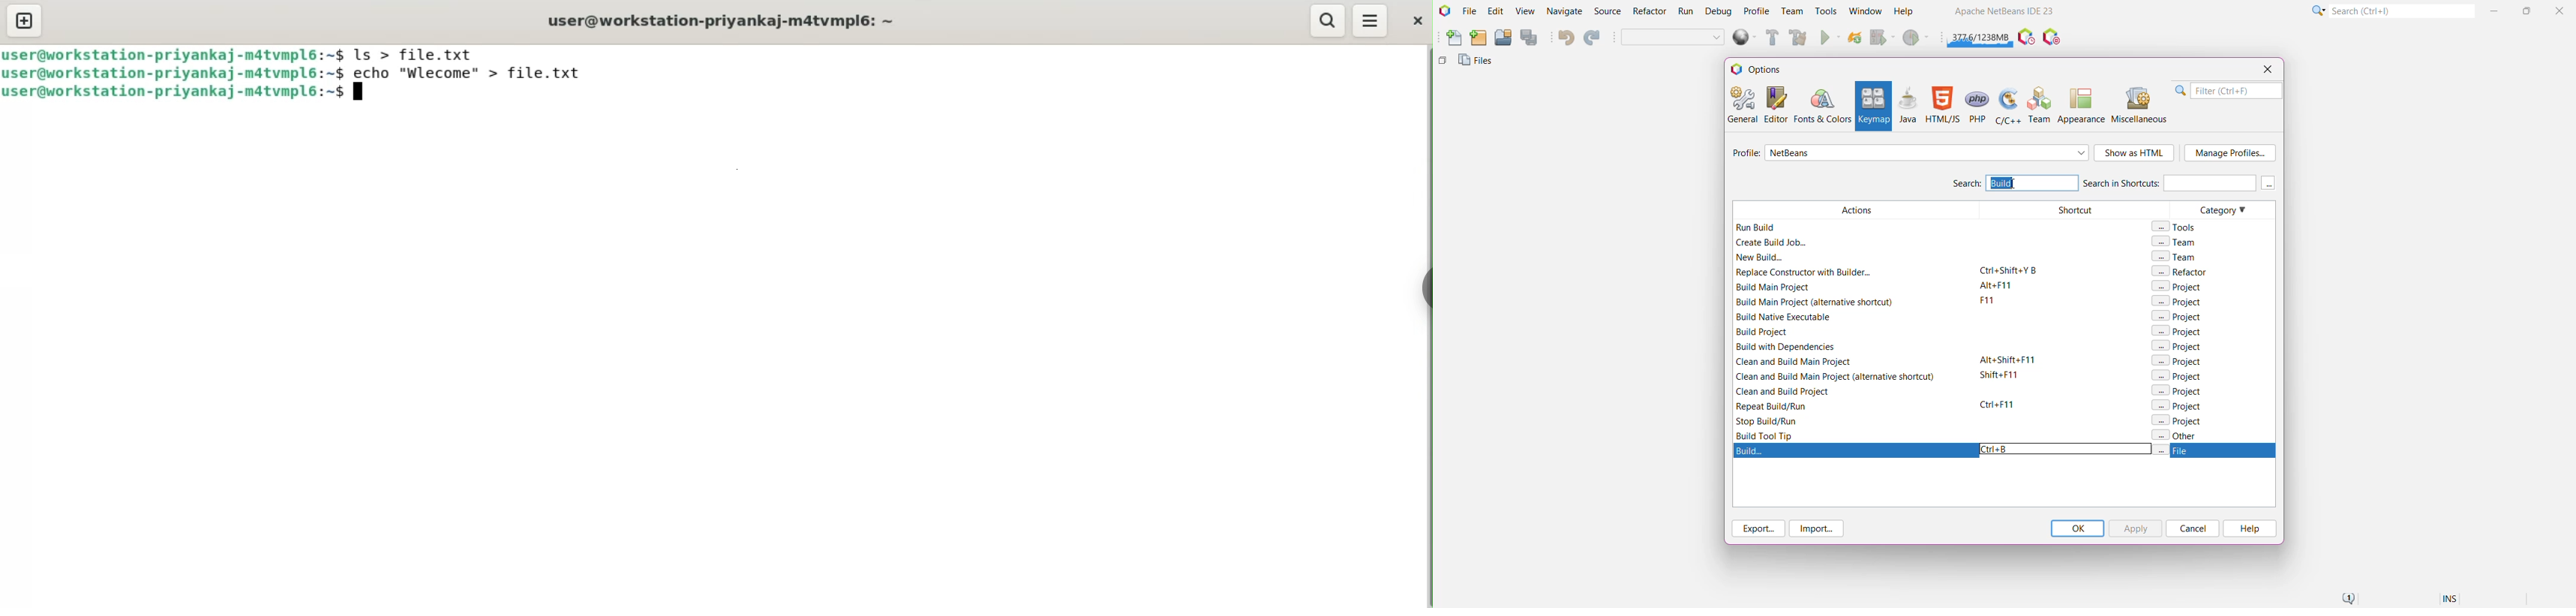 The image size is (2576, 616). What do you see at coordinates (365, 95) in the screenshot?
I see `Cursor` at bounding box center [365, 95].